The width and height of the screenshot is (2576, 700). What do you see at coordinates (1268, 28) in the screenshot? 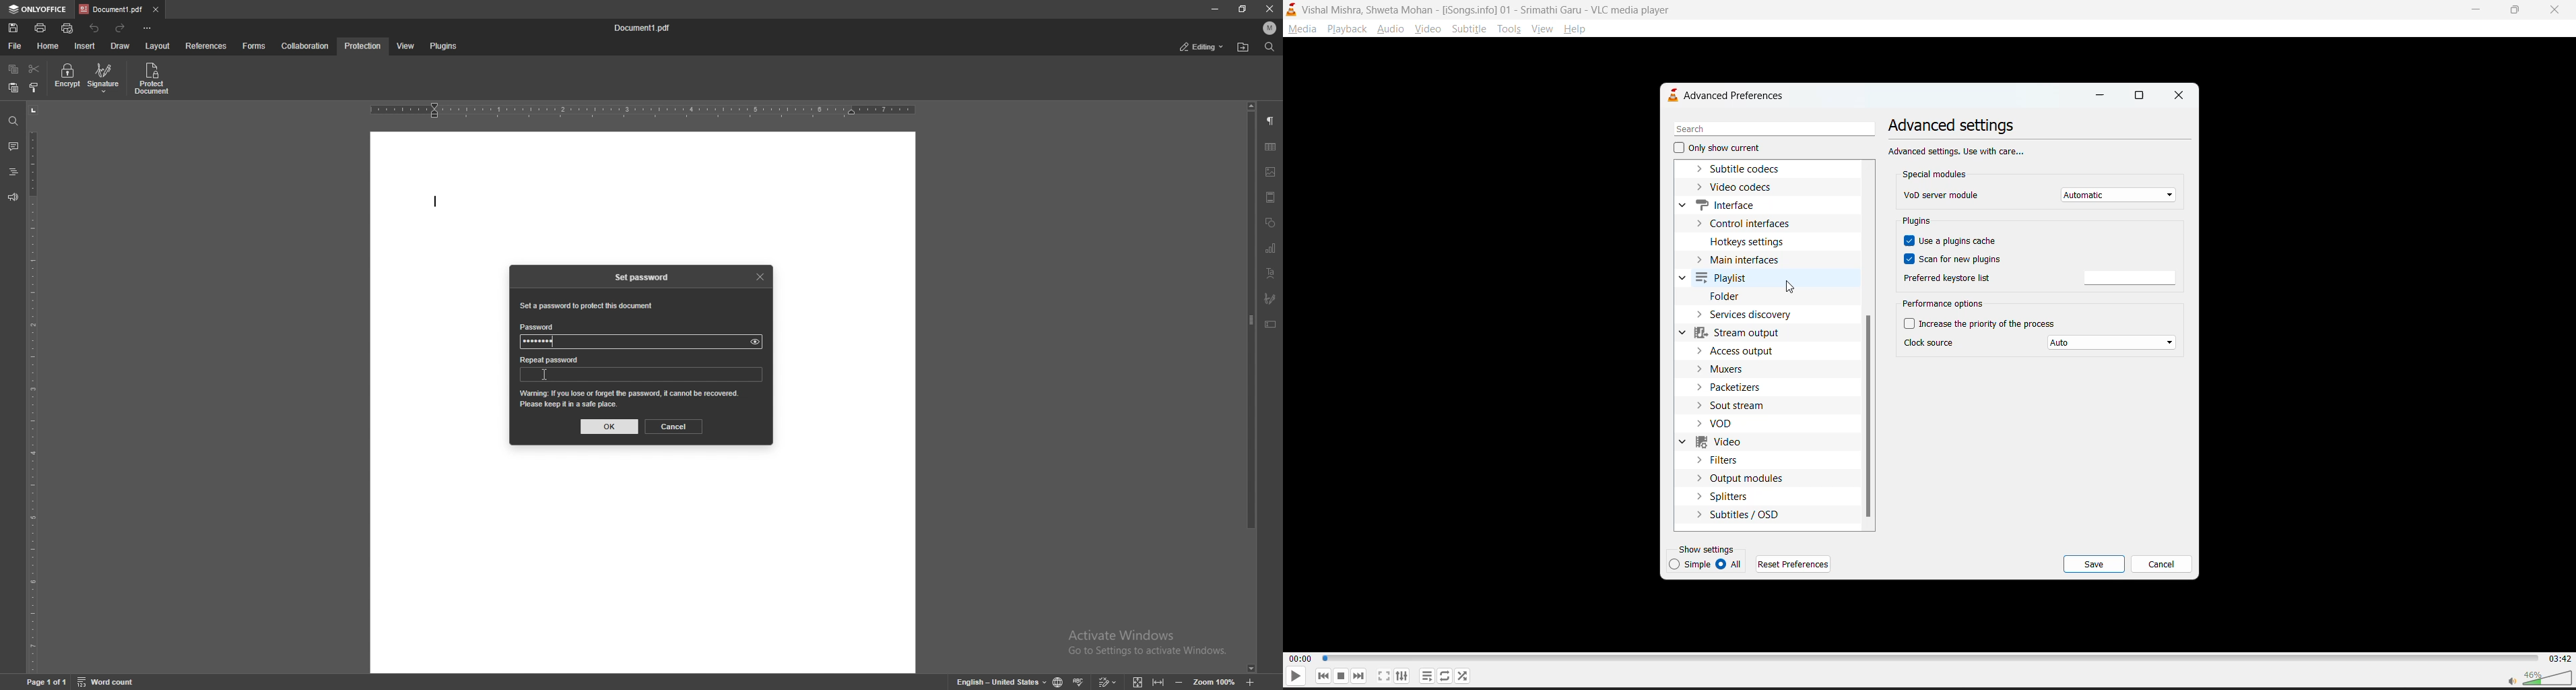
I see `profile` at bounding box center [1268, 28].